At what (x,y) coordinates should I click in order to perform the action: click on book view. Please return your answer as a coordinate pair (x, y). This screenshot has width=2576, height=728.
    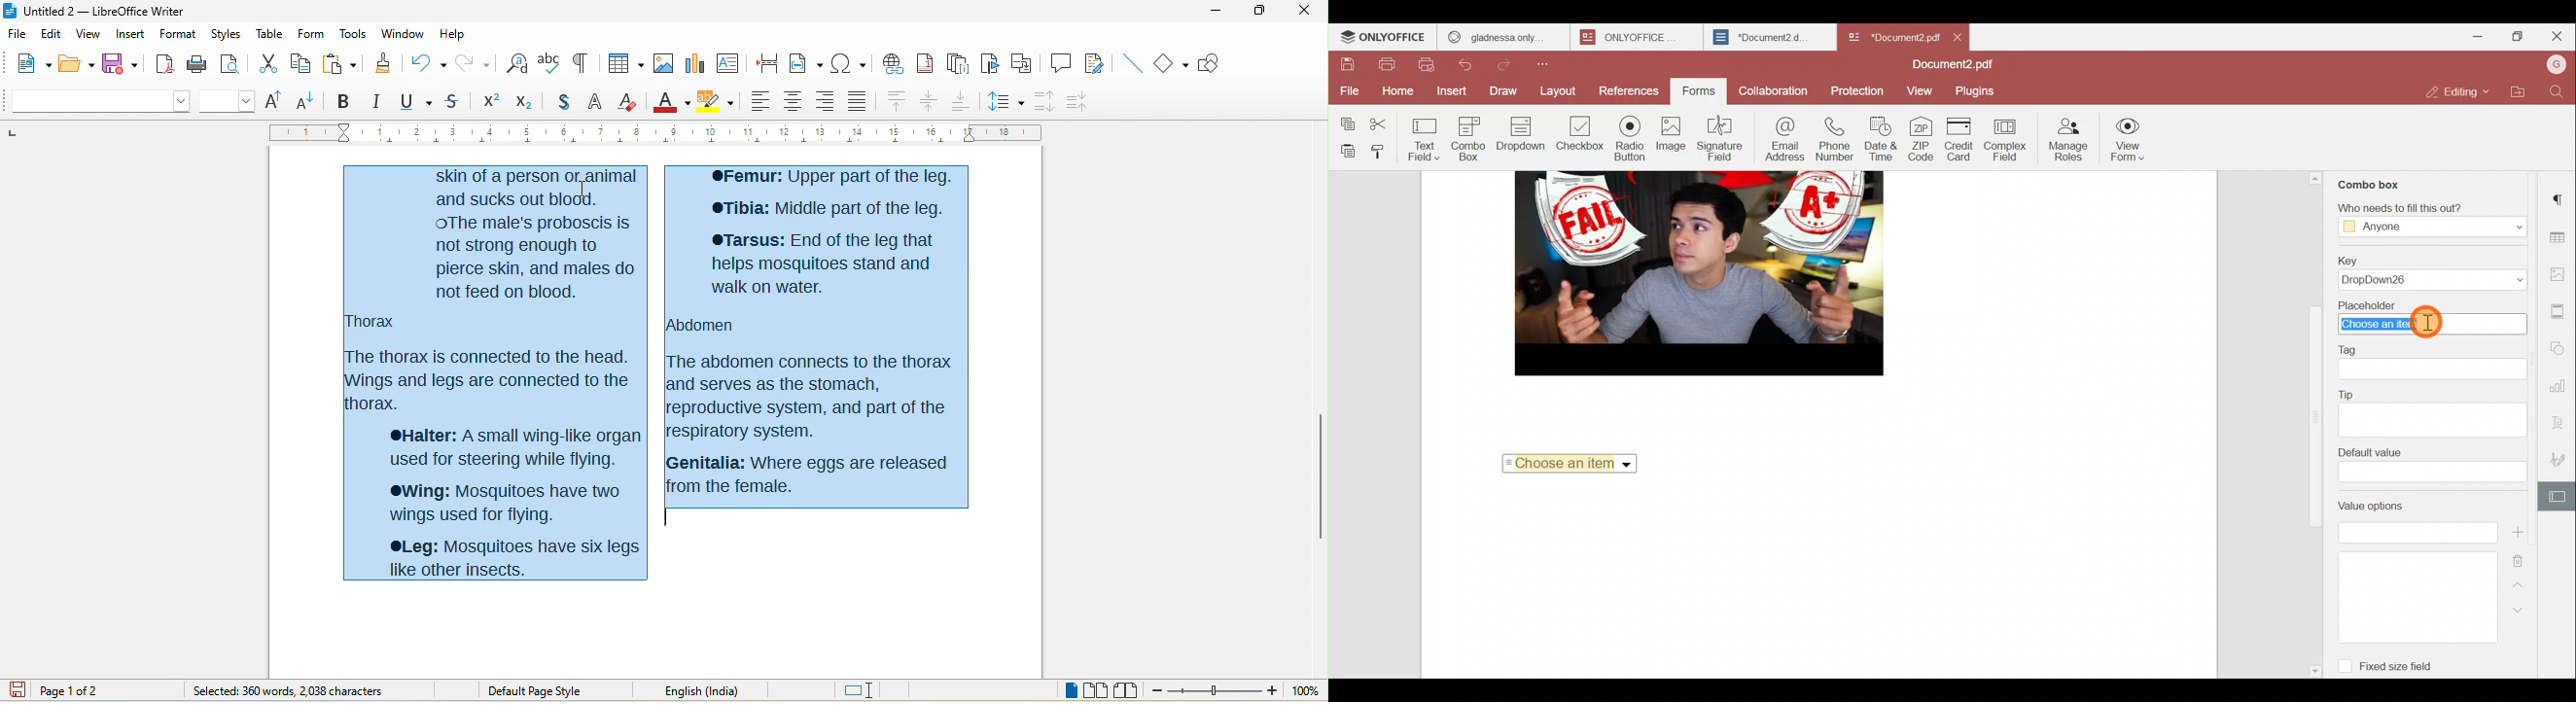
    Looking at the image, I should click on (1126, 690).